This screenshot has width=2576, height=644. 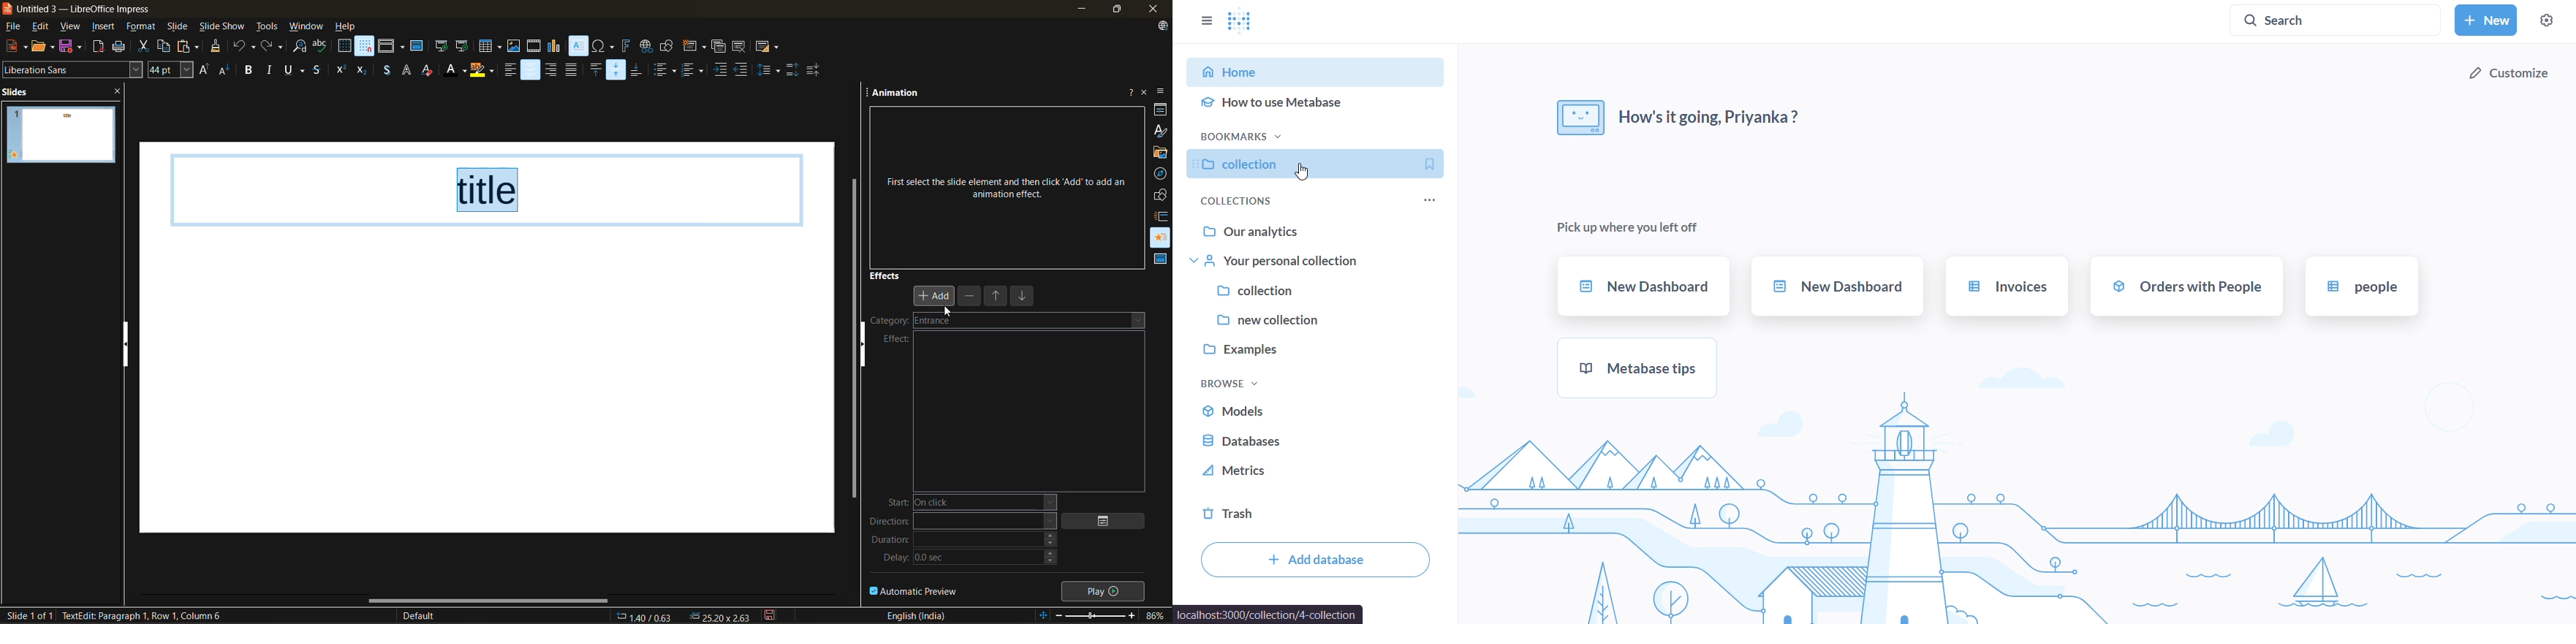 What do you see at coordinates (1161, 234) in the screenshot?
I see `animation` at bounding box center [1161, 234].